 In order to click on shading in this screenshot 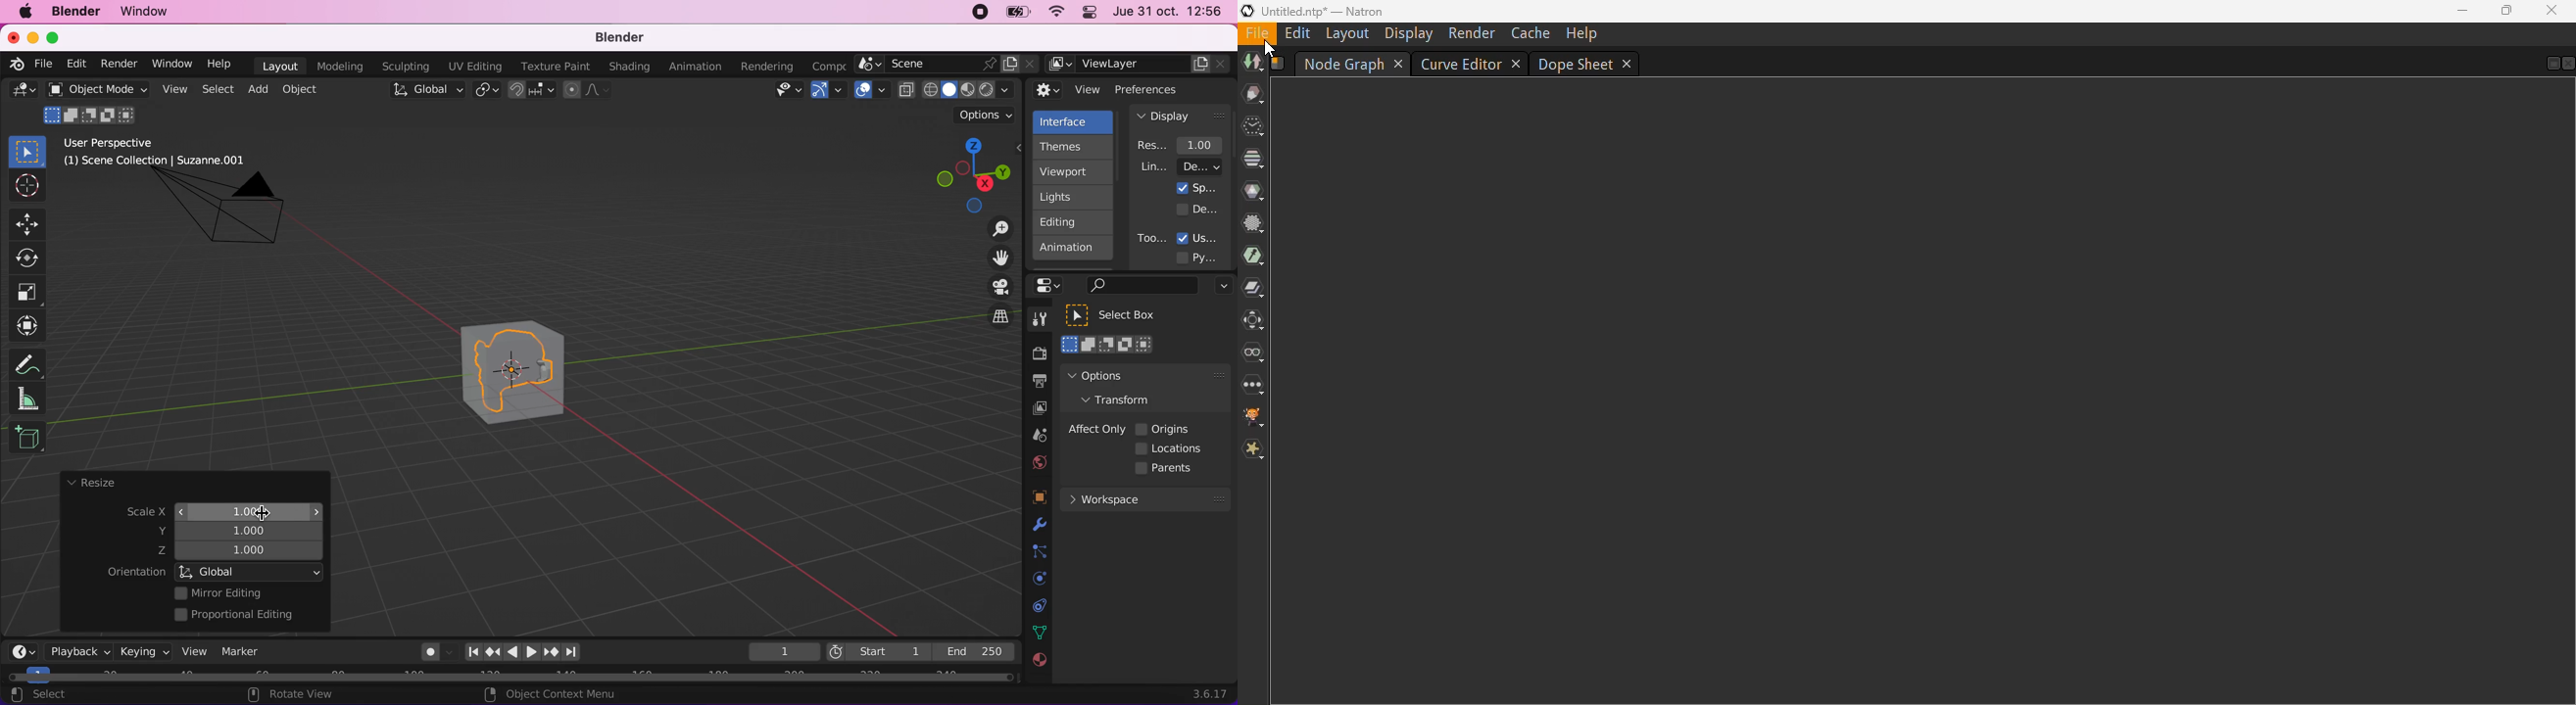, I will do `click(630, 68)`.